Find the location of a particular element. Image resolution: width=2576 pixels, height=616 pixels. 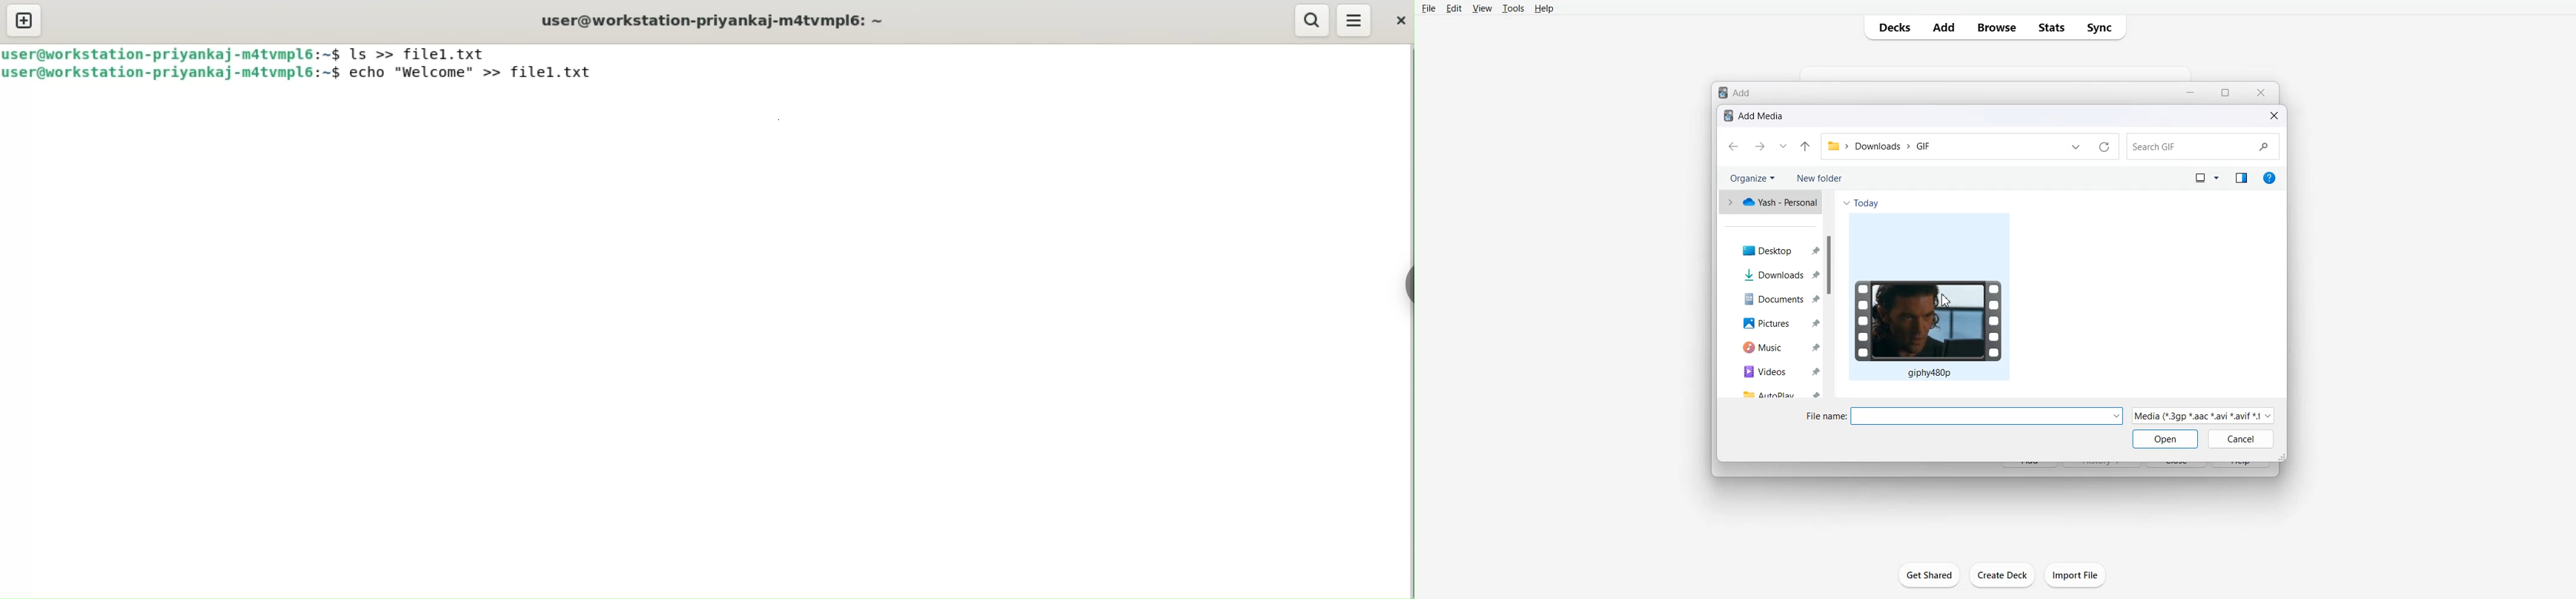

One drive is located at coordinates (1769, 203).